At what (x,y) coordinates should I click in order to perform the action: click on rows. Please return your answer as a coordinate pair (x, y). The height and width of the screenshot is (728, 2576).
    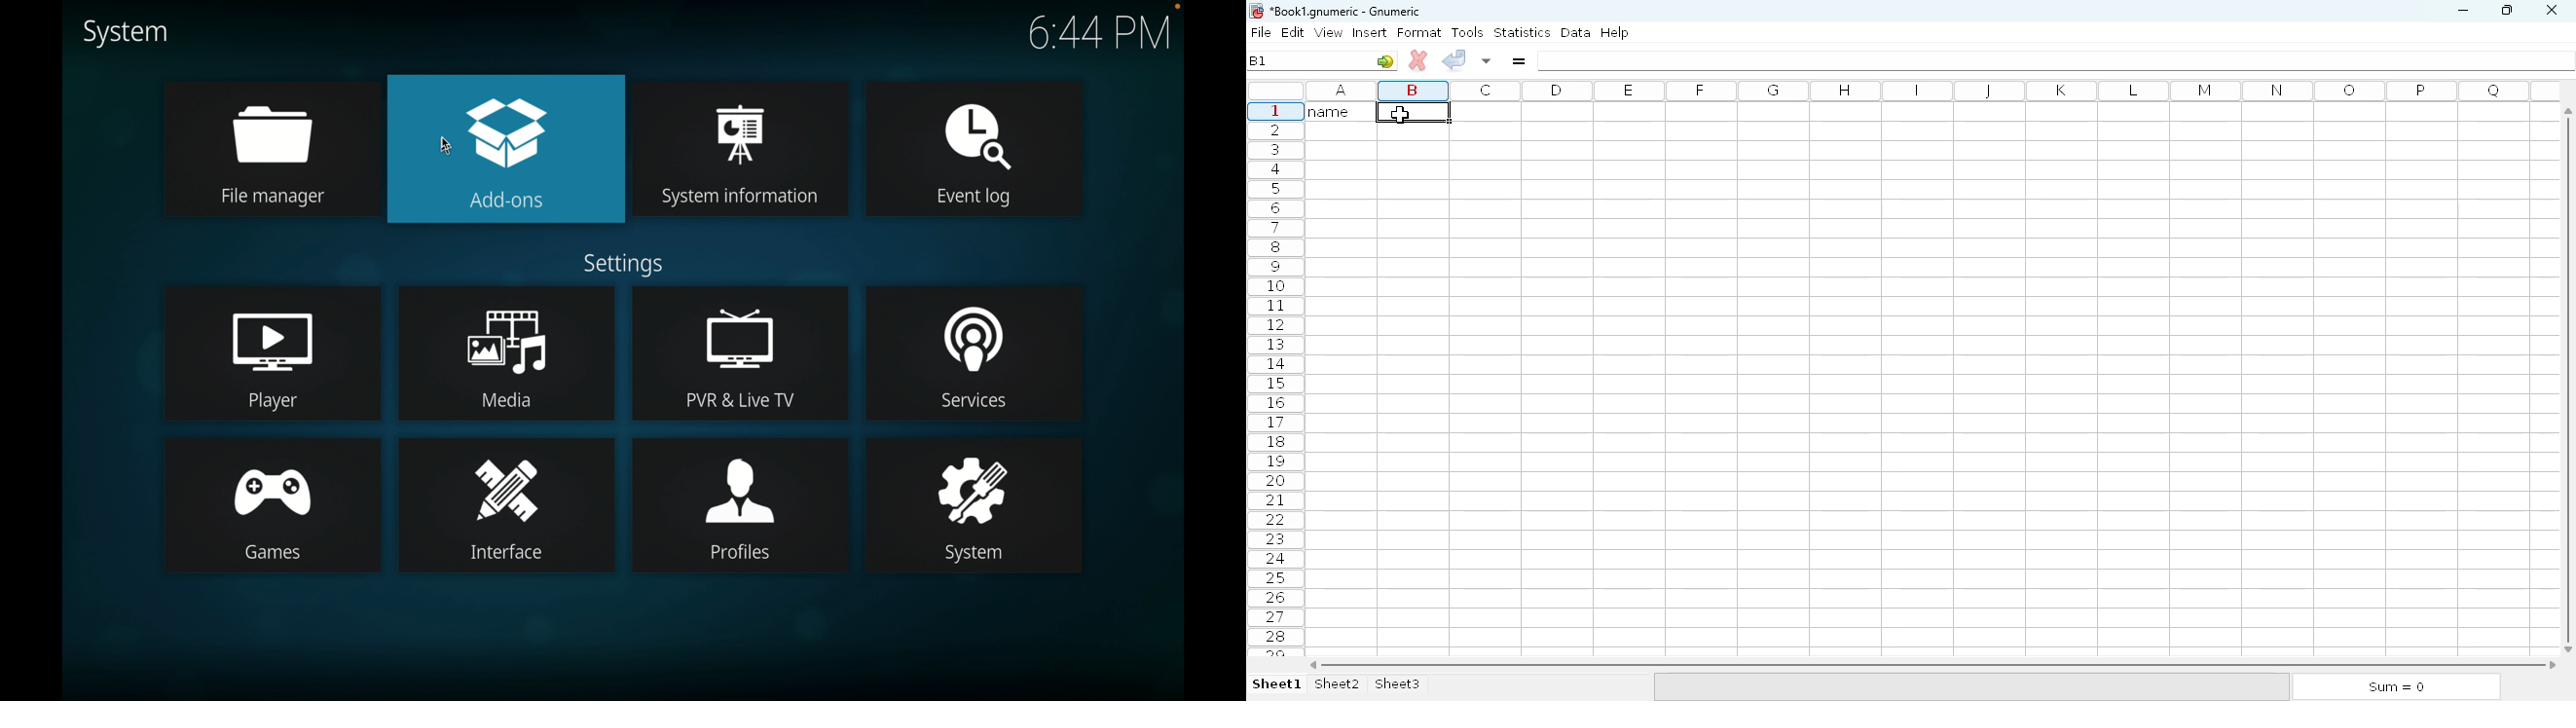
    Looking at the image, I should click on (1275, 381).